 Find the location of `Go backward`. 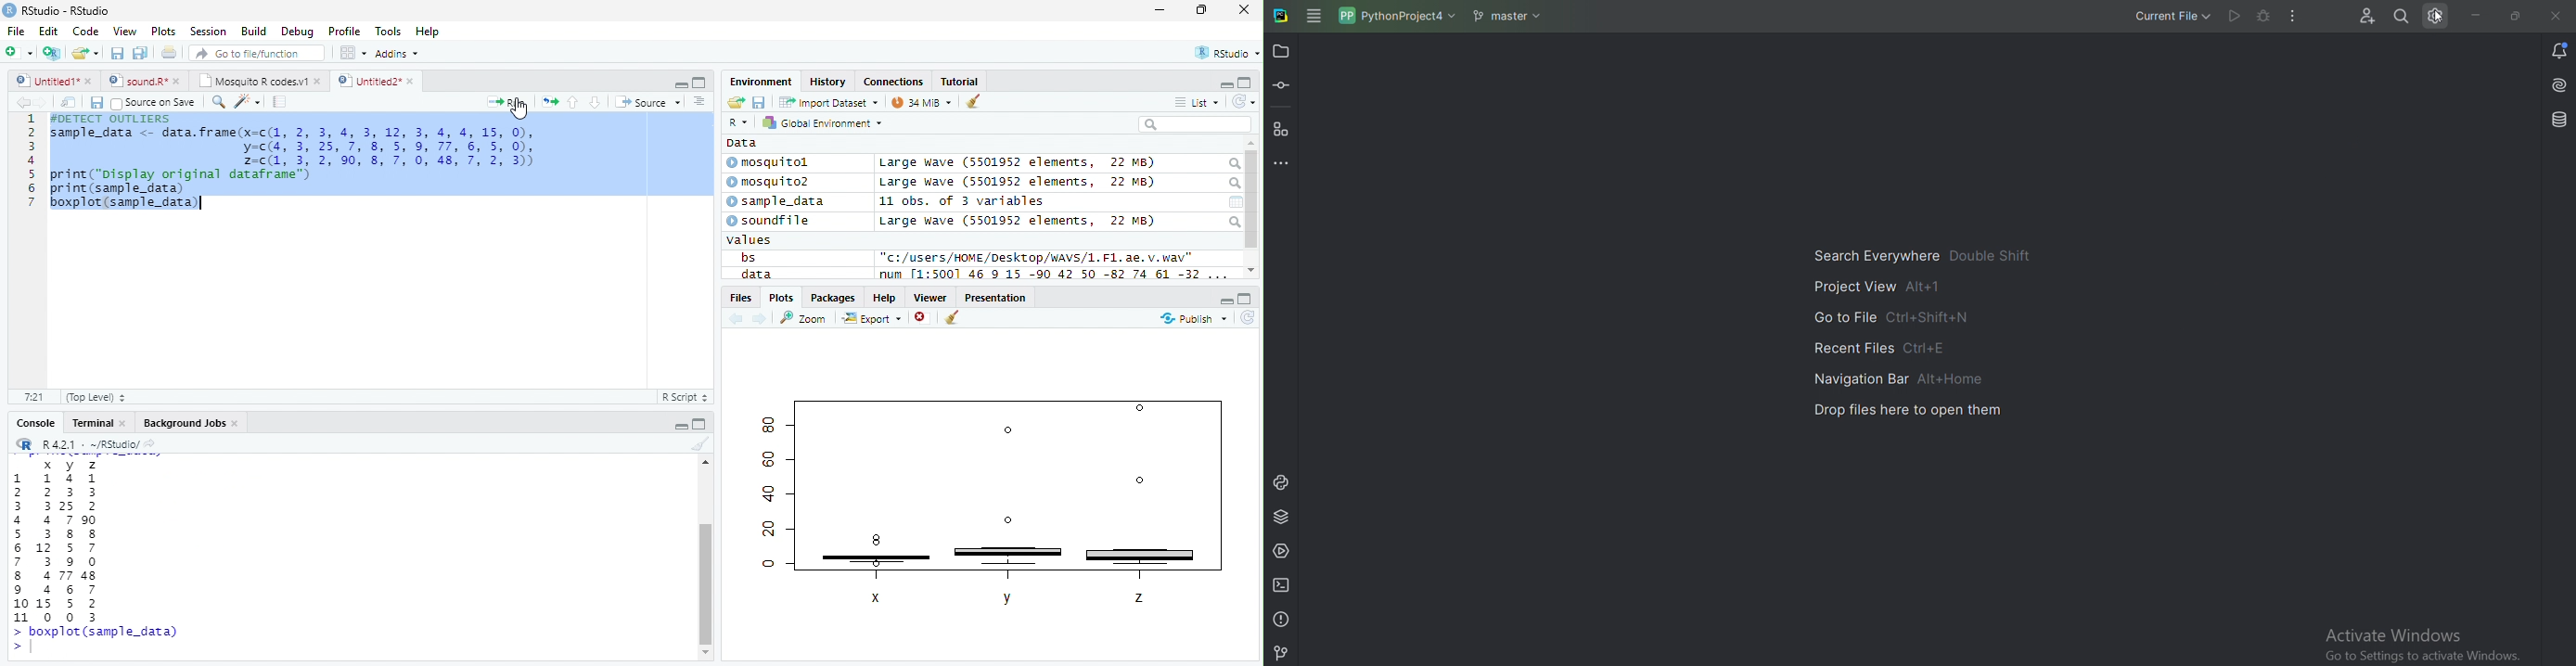

Go backward is located at coordinates (737, 320).